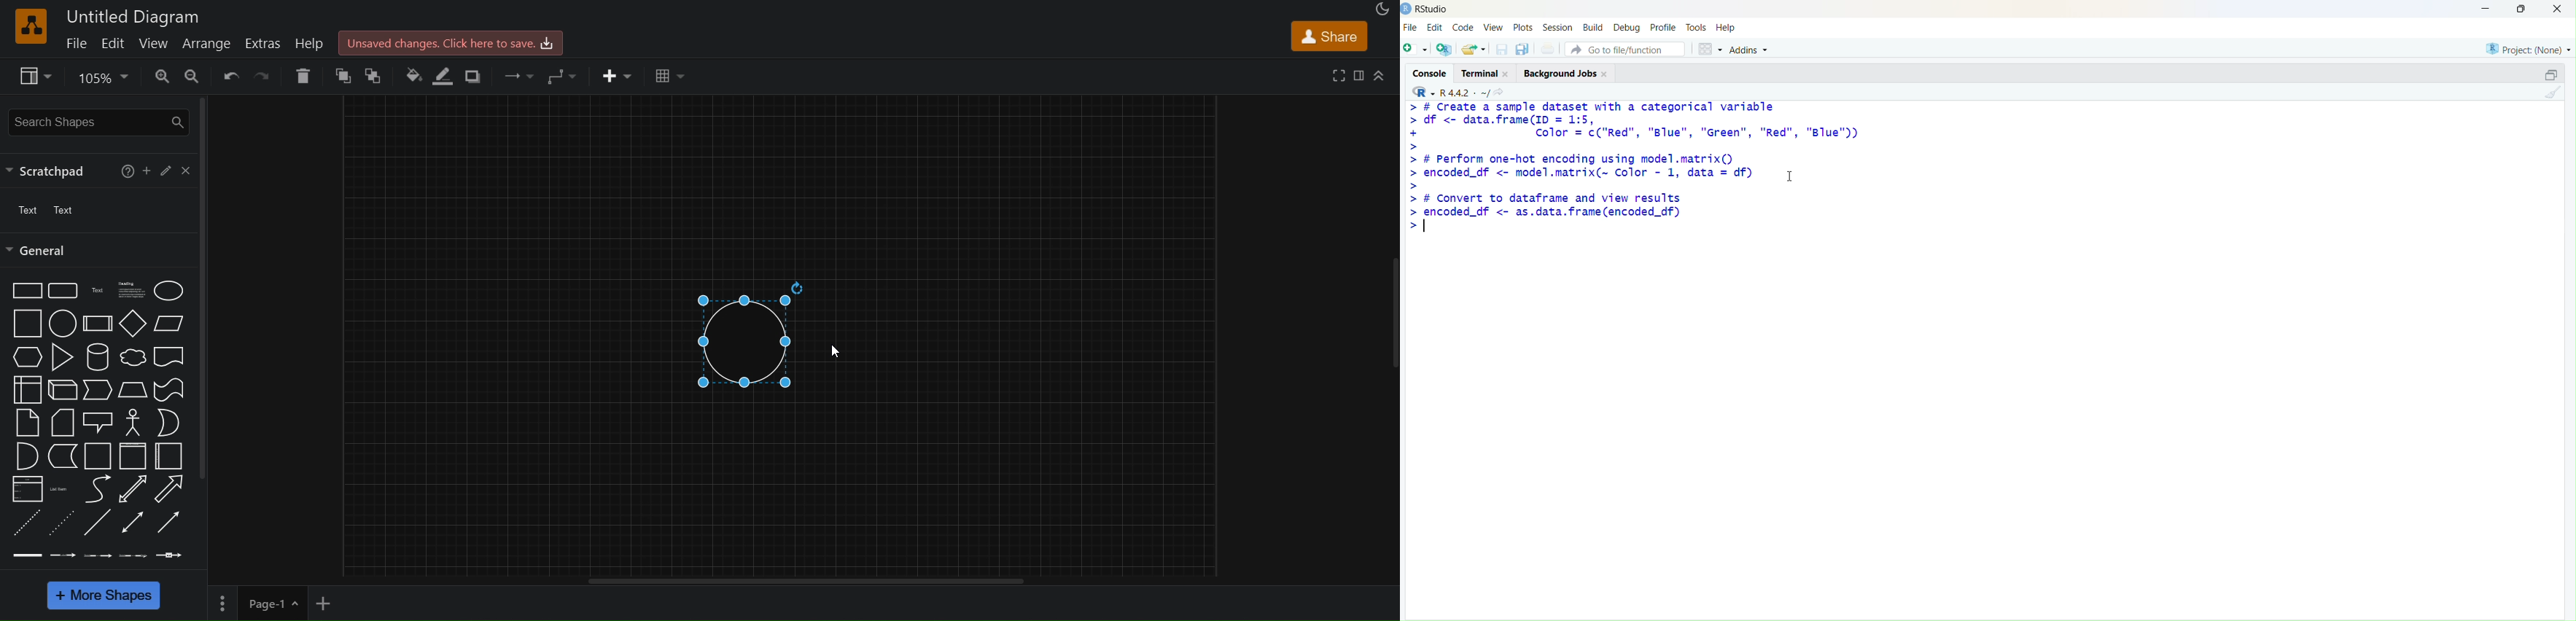  I want to click on appearance, so click(1381, 10).